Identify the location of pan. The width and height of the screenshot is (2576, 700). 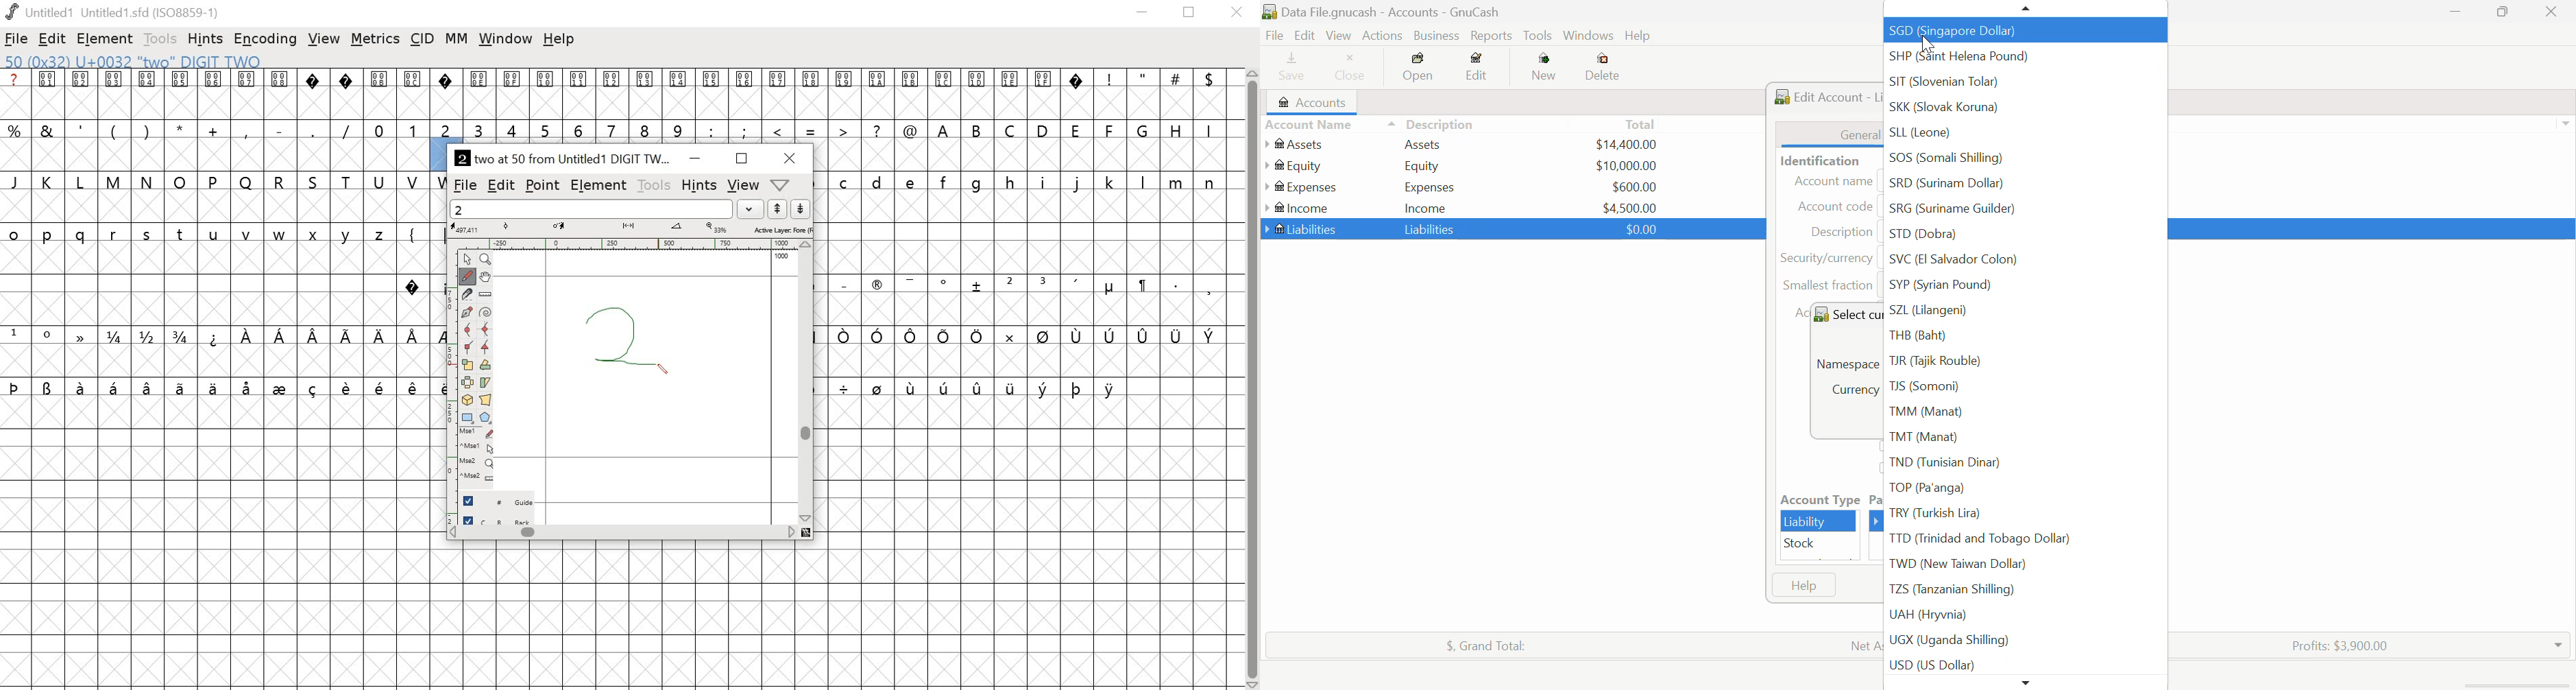
(484, 278).